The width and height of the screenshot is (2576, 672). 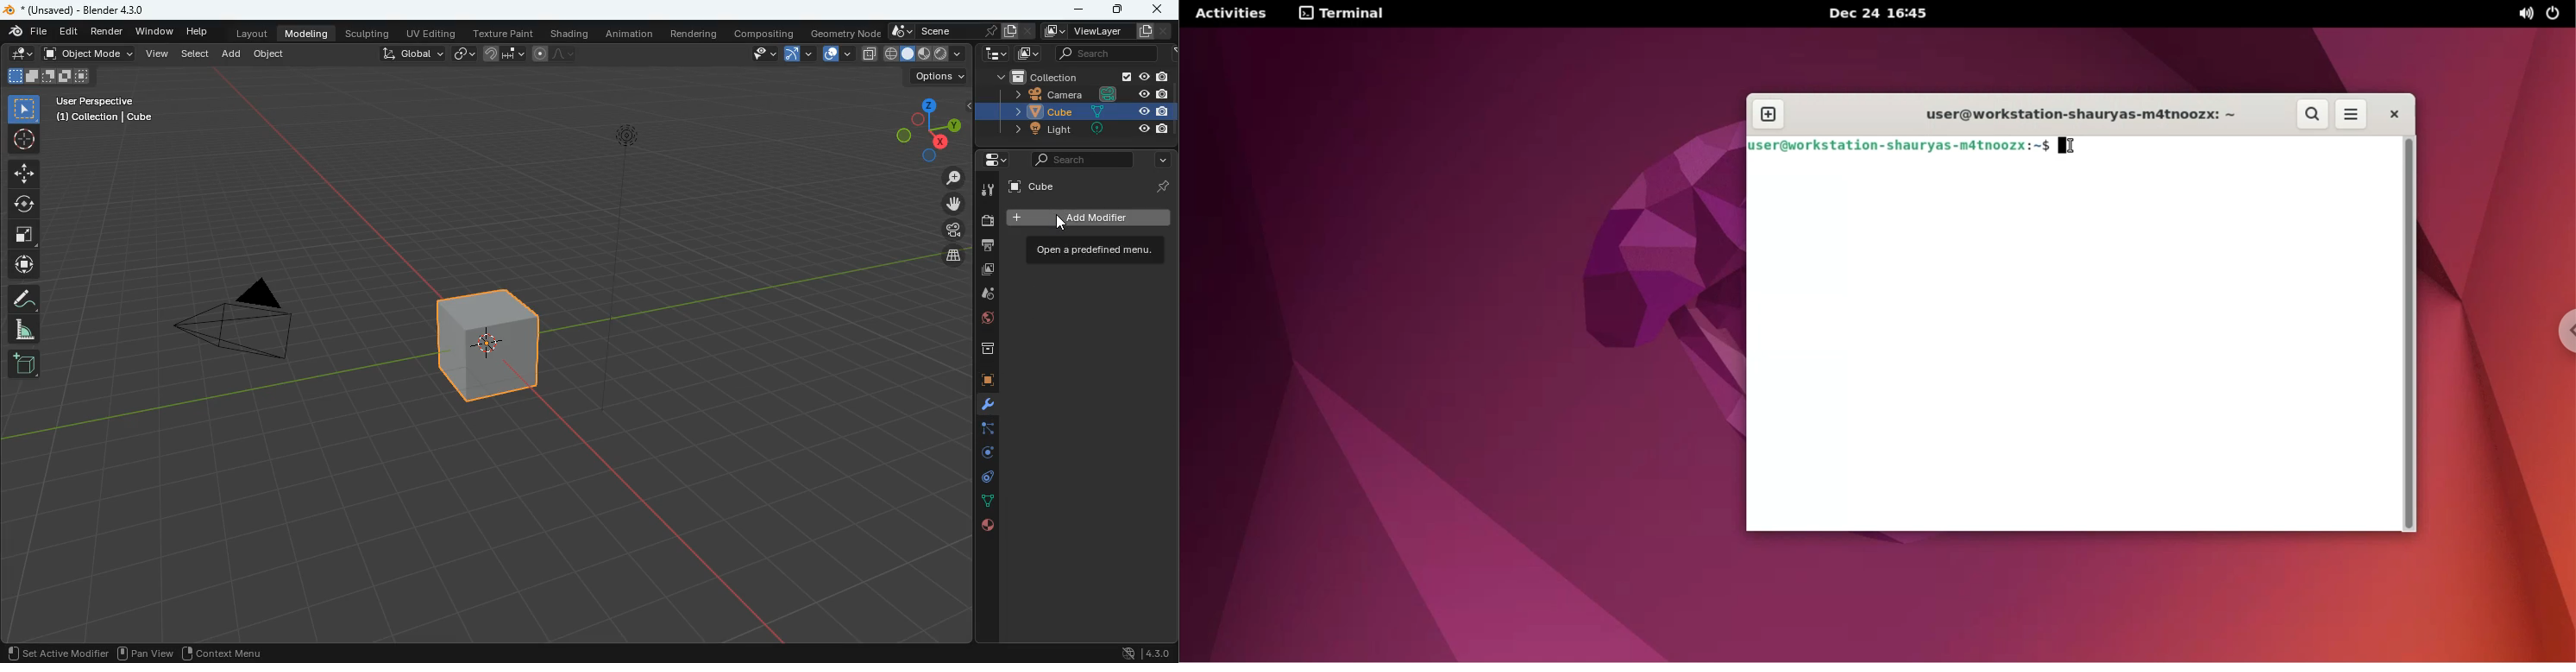 What do you see at coordinates (232, 55) in the screenshot?
I see `add` at bounding box center [232, 55].